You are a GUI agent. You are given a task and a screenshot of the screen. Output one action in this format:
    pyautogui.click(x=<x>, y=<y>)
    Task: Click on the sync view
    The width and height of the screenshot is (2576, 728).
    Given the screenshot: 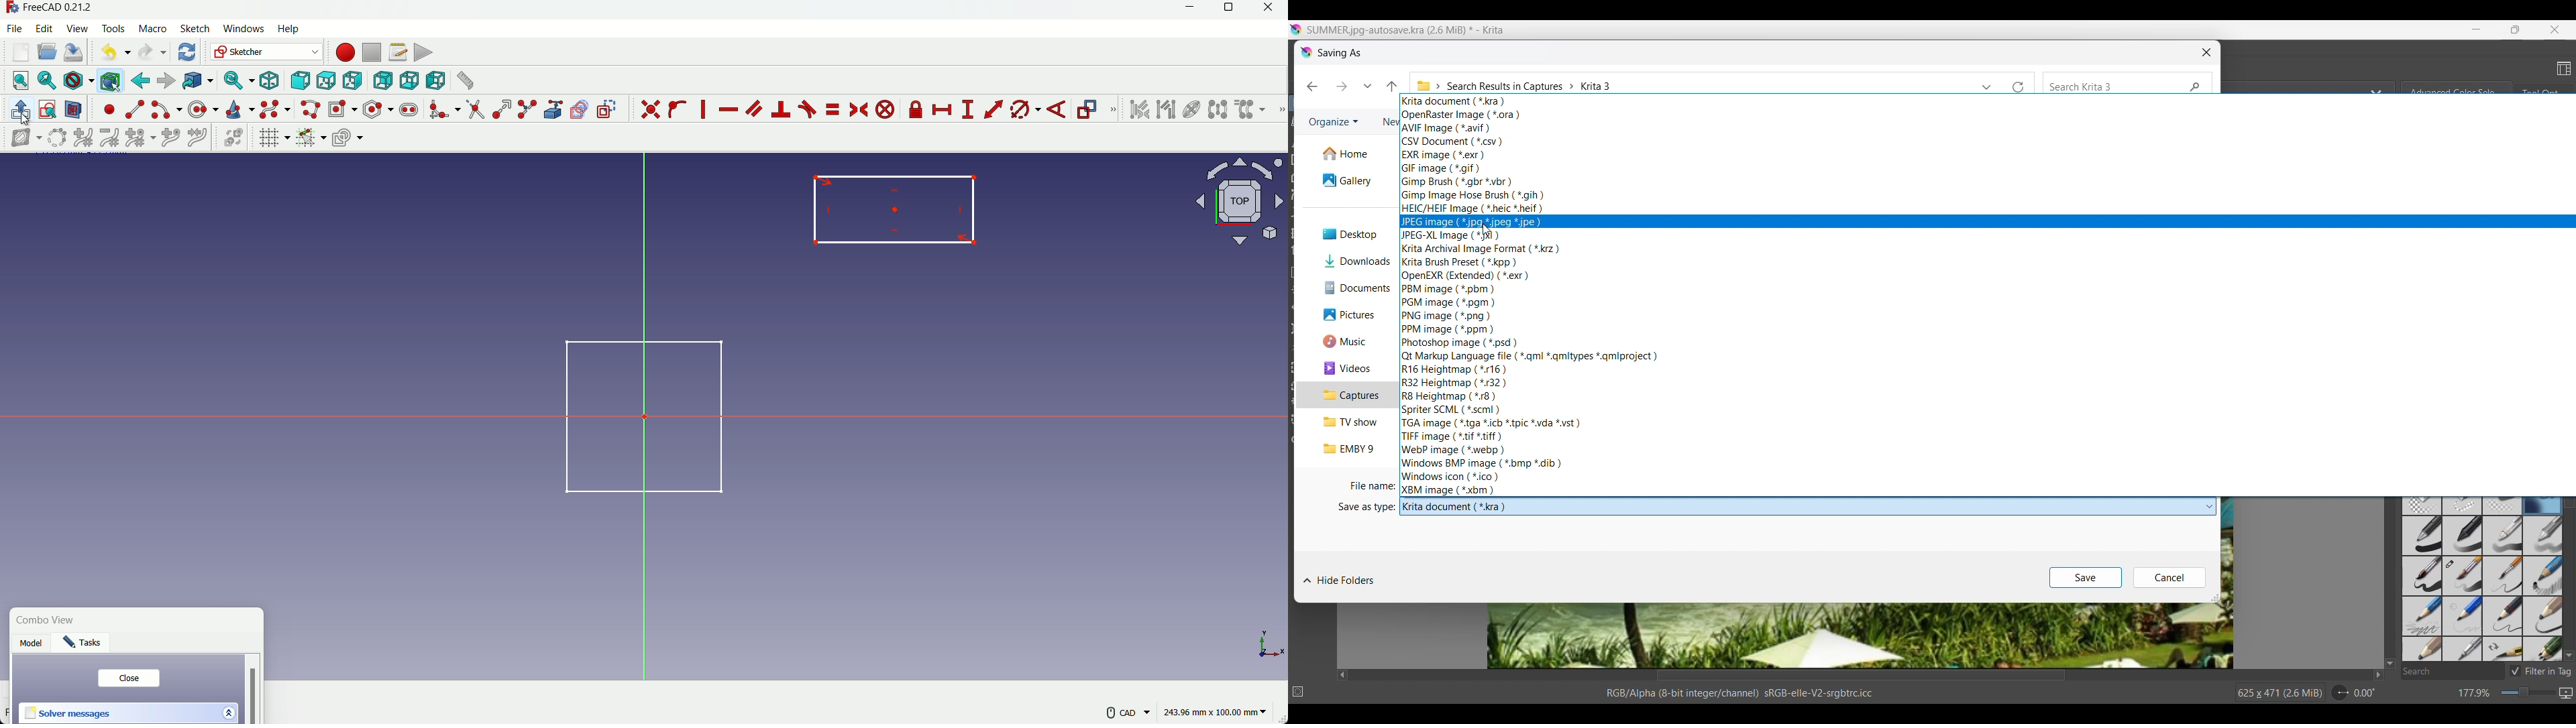 What is the action you would take?
    pyautogui.click(x=236, y=81)
    